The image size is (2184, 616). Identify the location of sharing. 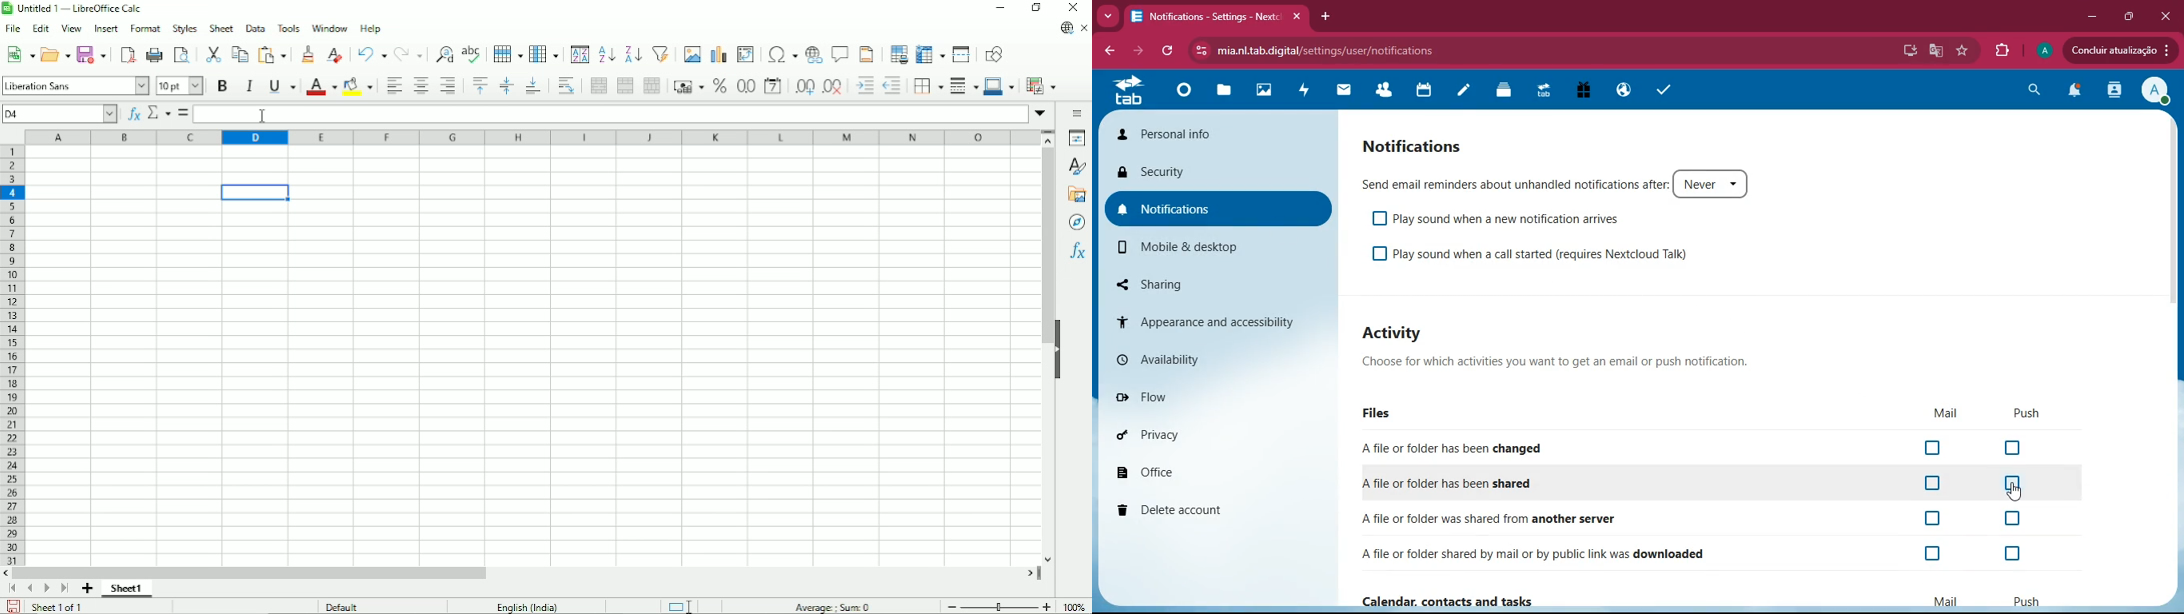
(1188, 281).